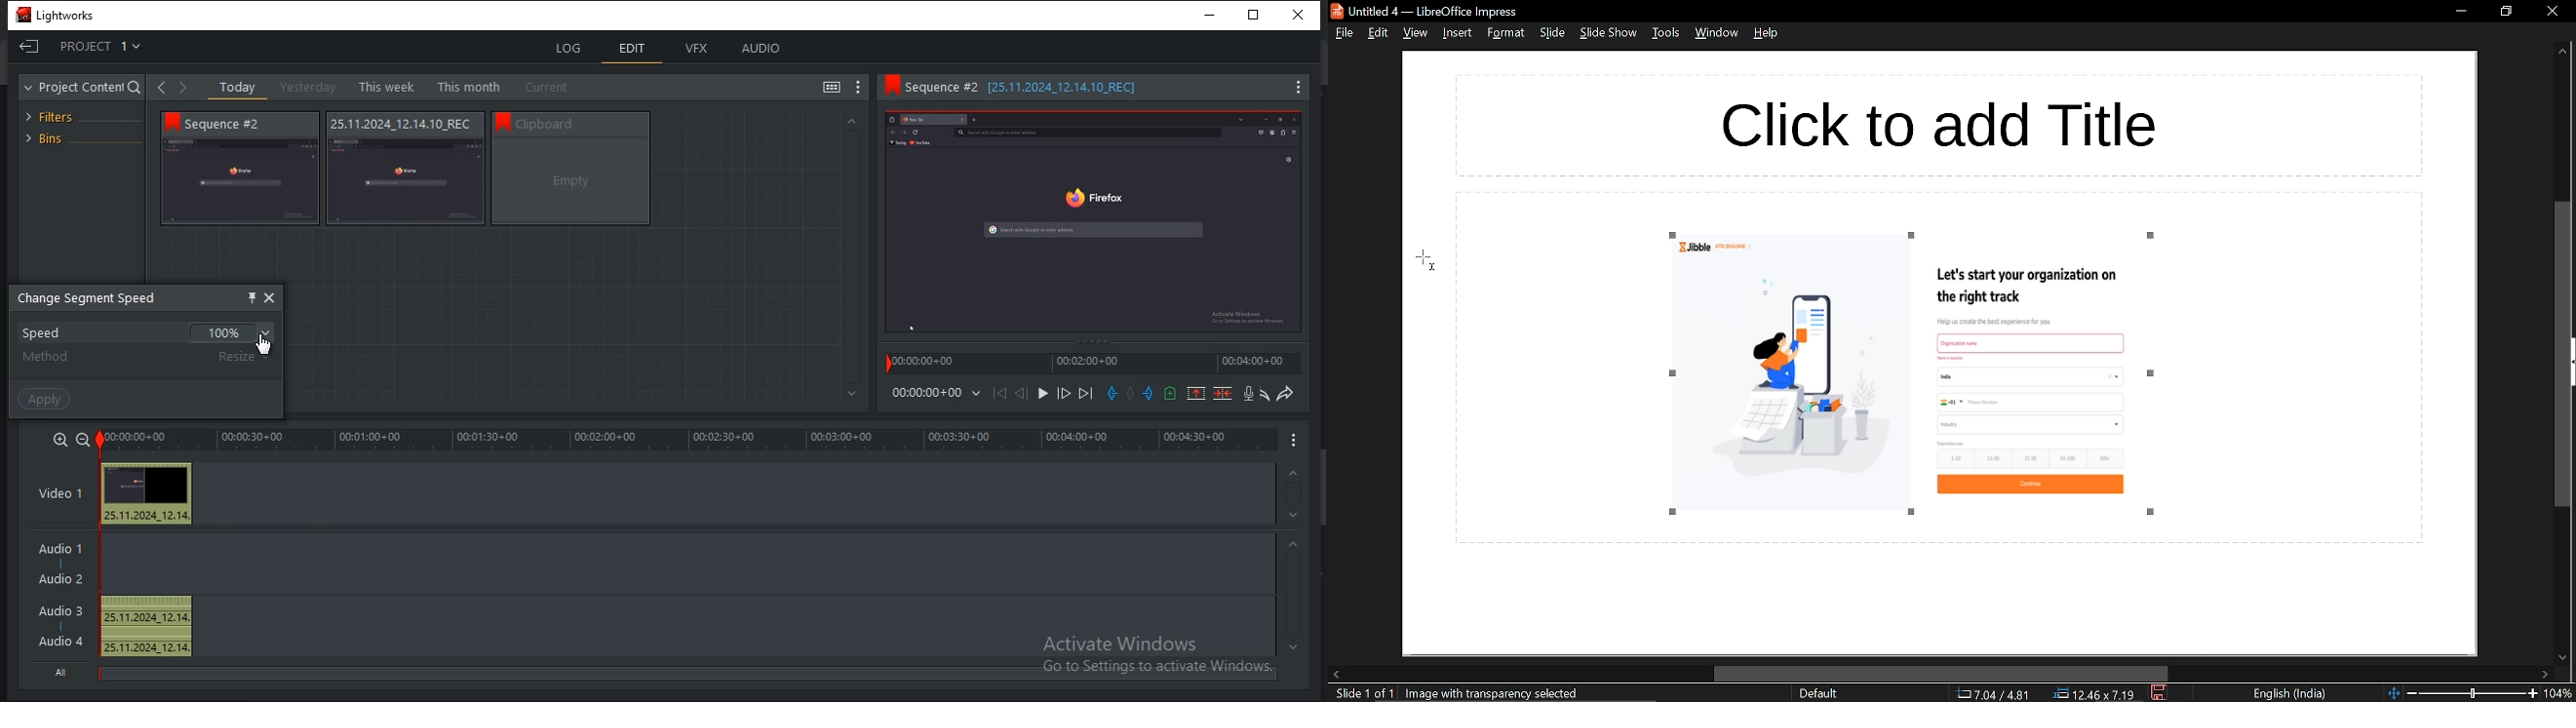 The image size is (2576, 728). What do you see at coordinates (1414, 34) in the screenshot?
I see `view` at bounding box center [1414, 34].